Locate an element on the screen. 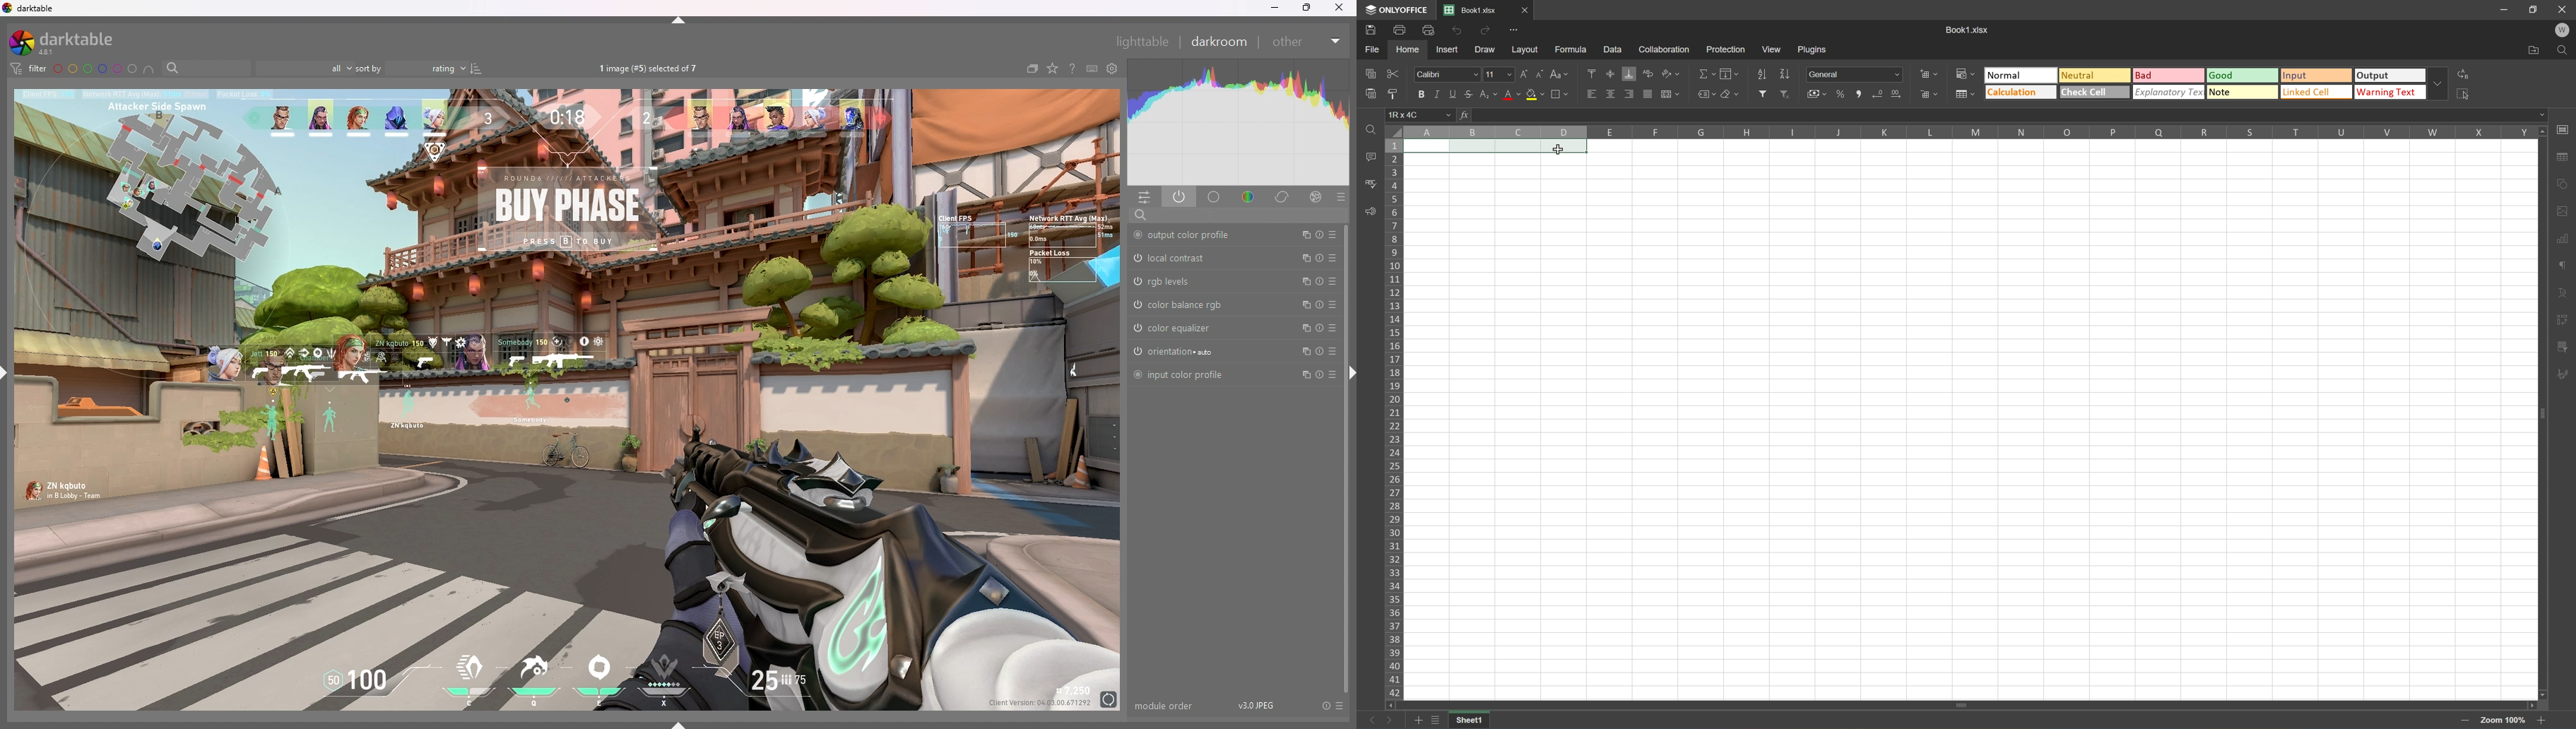 Image resolution: width=2576 pixels, height=756 pixels. Good is located at coordinates (2244, 74).